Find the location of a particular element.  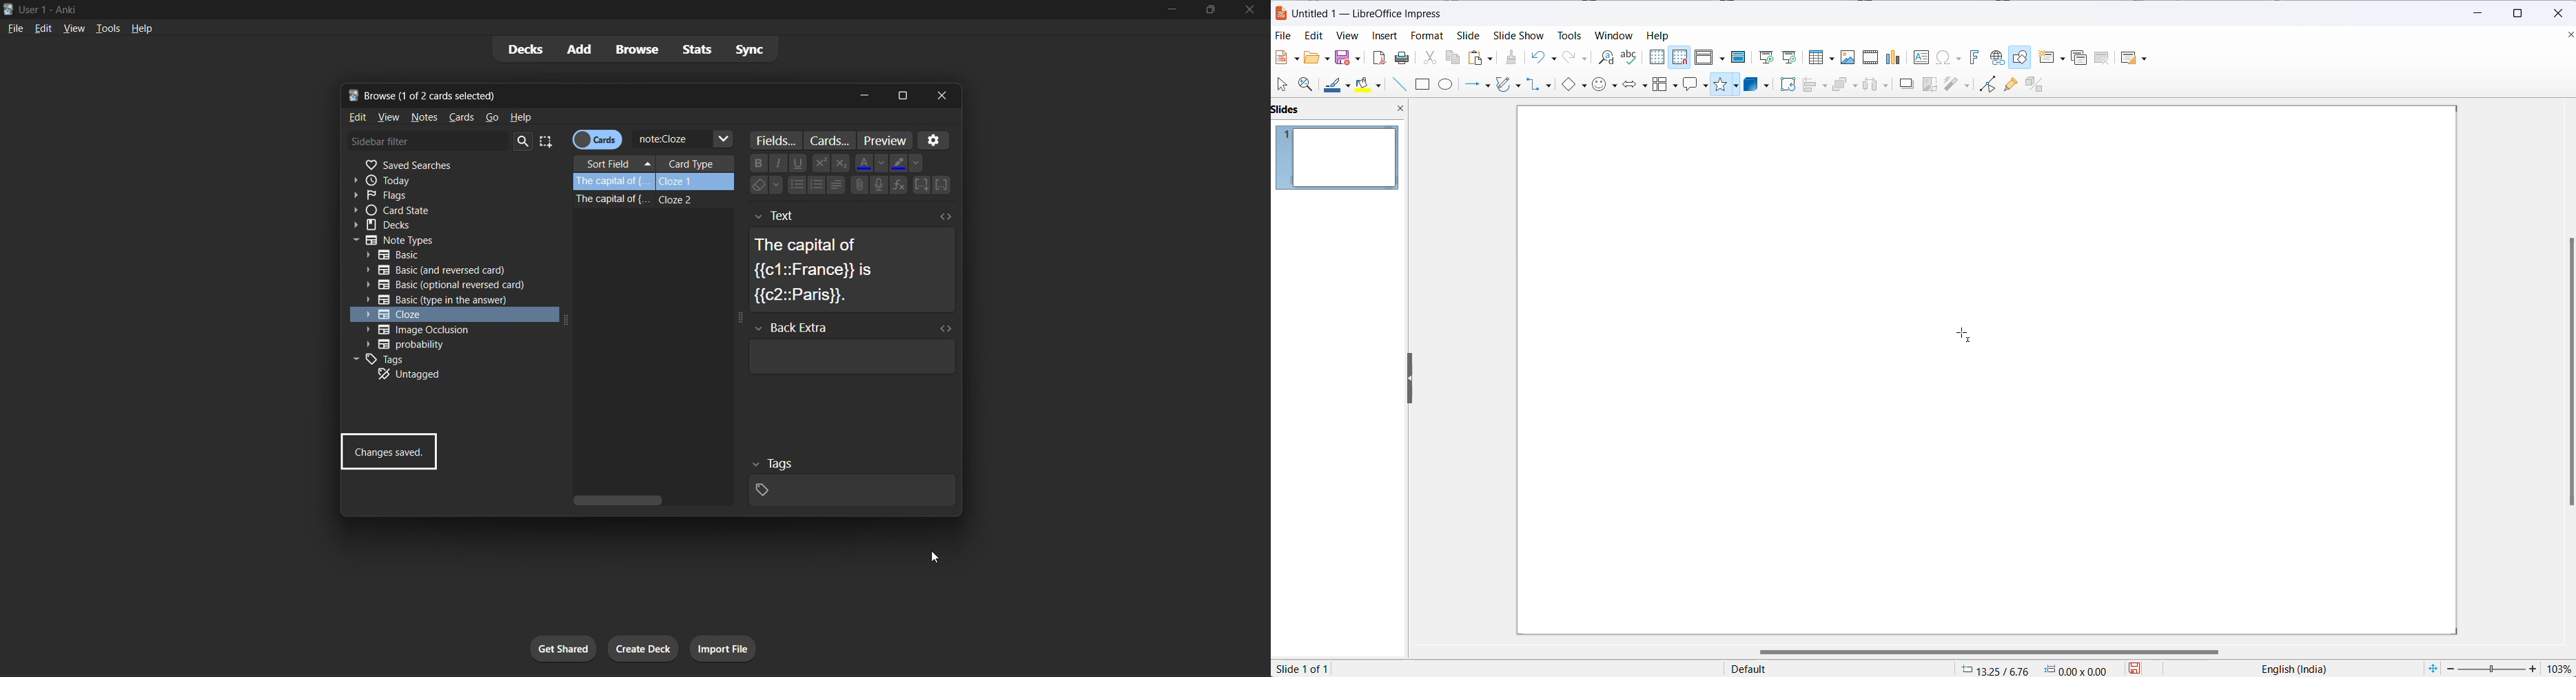

edit is located at coordinates (355, 118).